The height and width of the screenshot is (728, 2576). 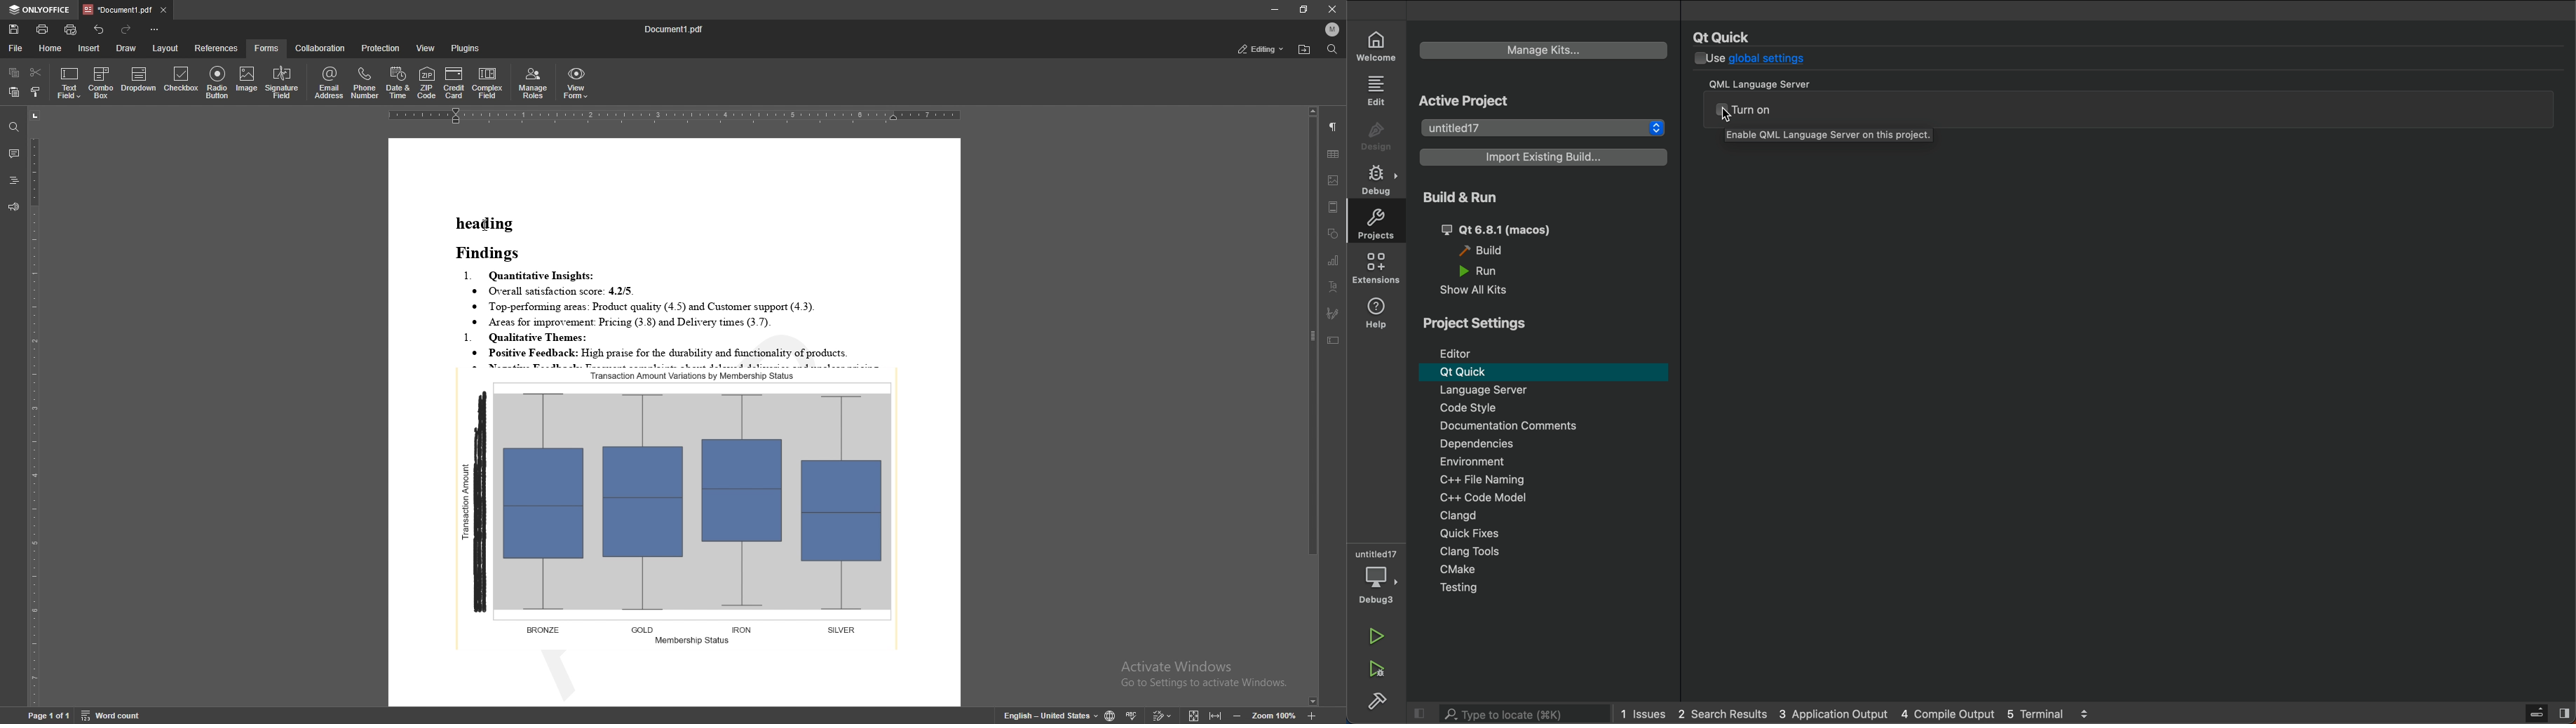 What do you see at coordinates (1333, 207) in the screenshot?
I see `header and footer` at bounding box center [1333, 207].